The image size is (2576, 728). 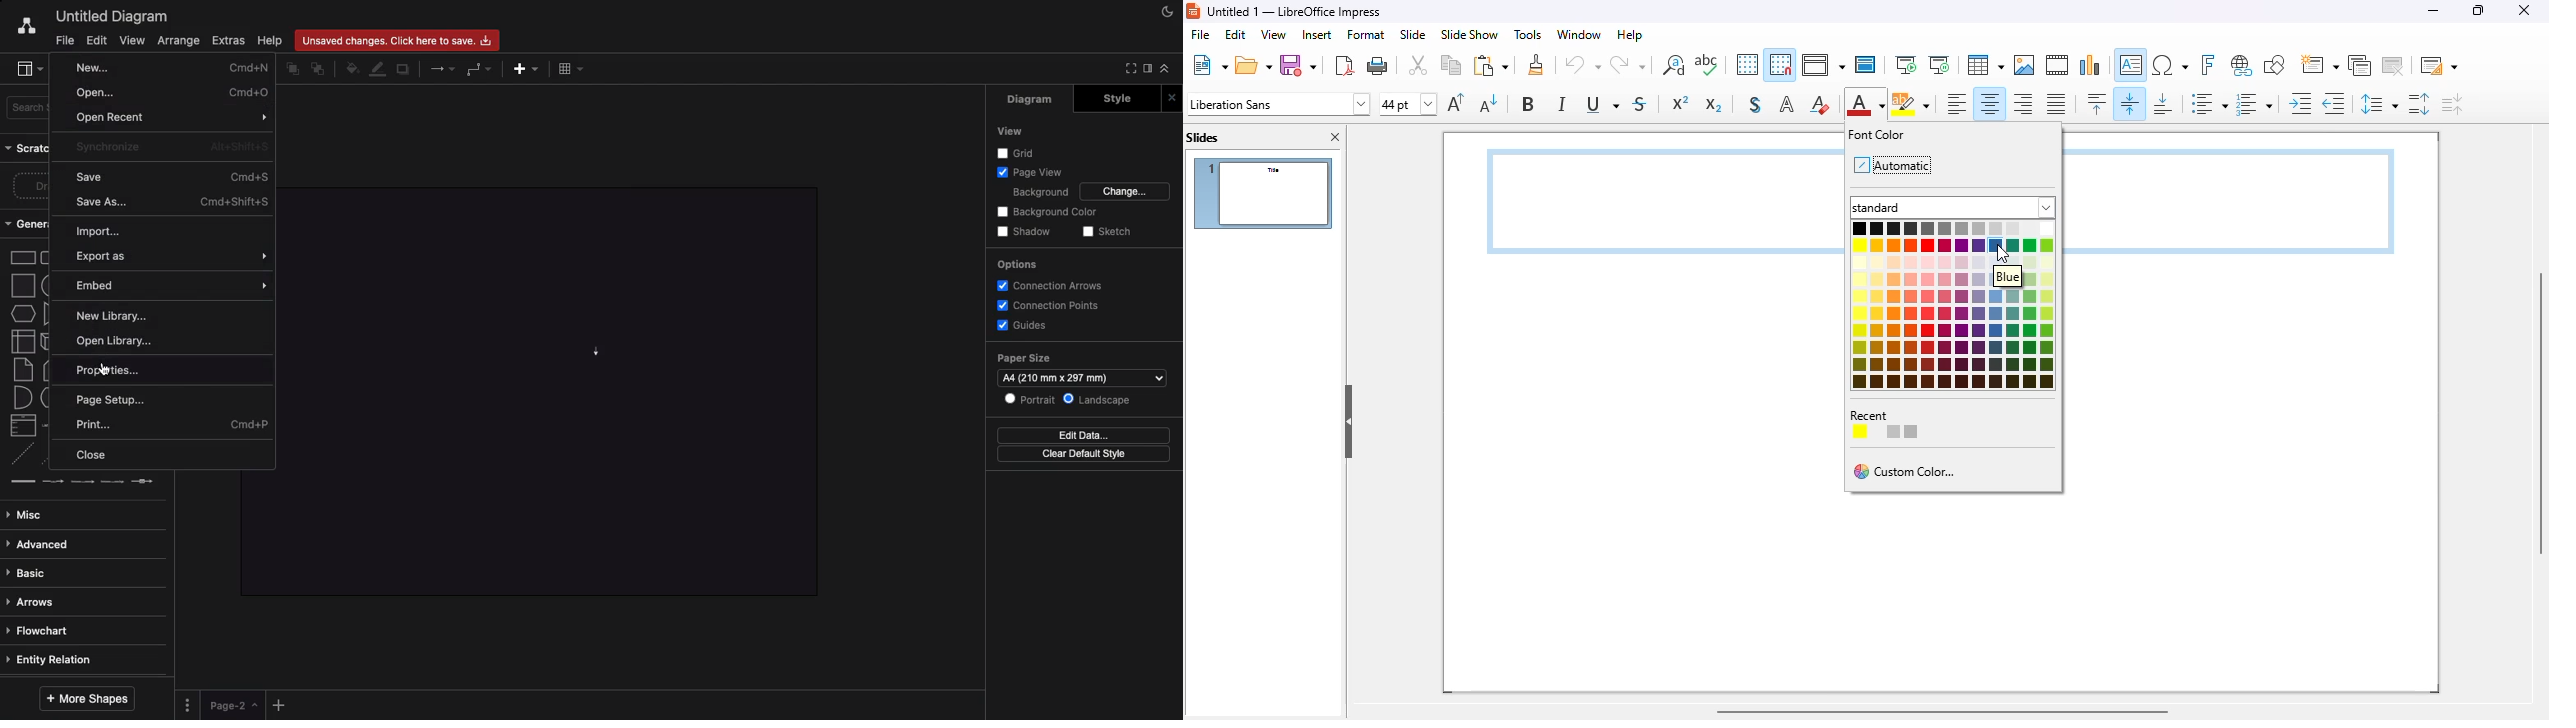 I want to click on export directly as PDF, so click(x=1346, y=65).